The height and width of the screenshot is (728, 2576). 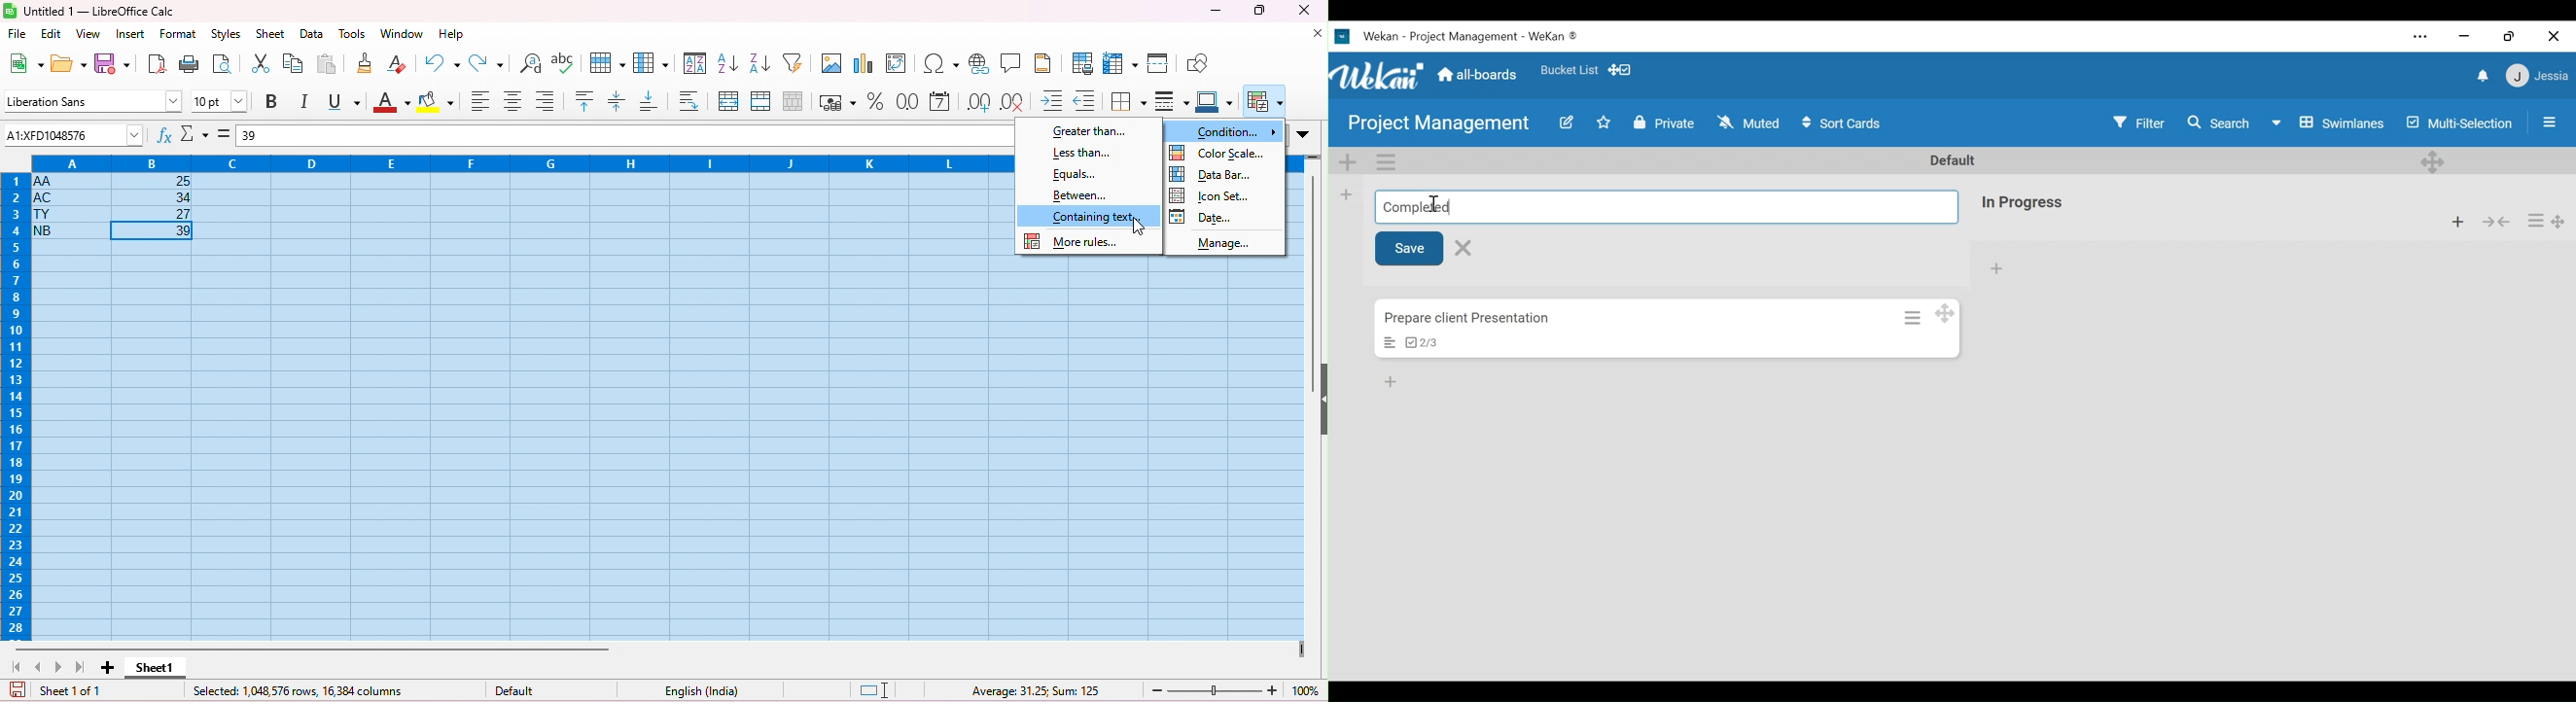 I want to click on icon set, so click(x=1221, y=195).